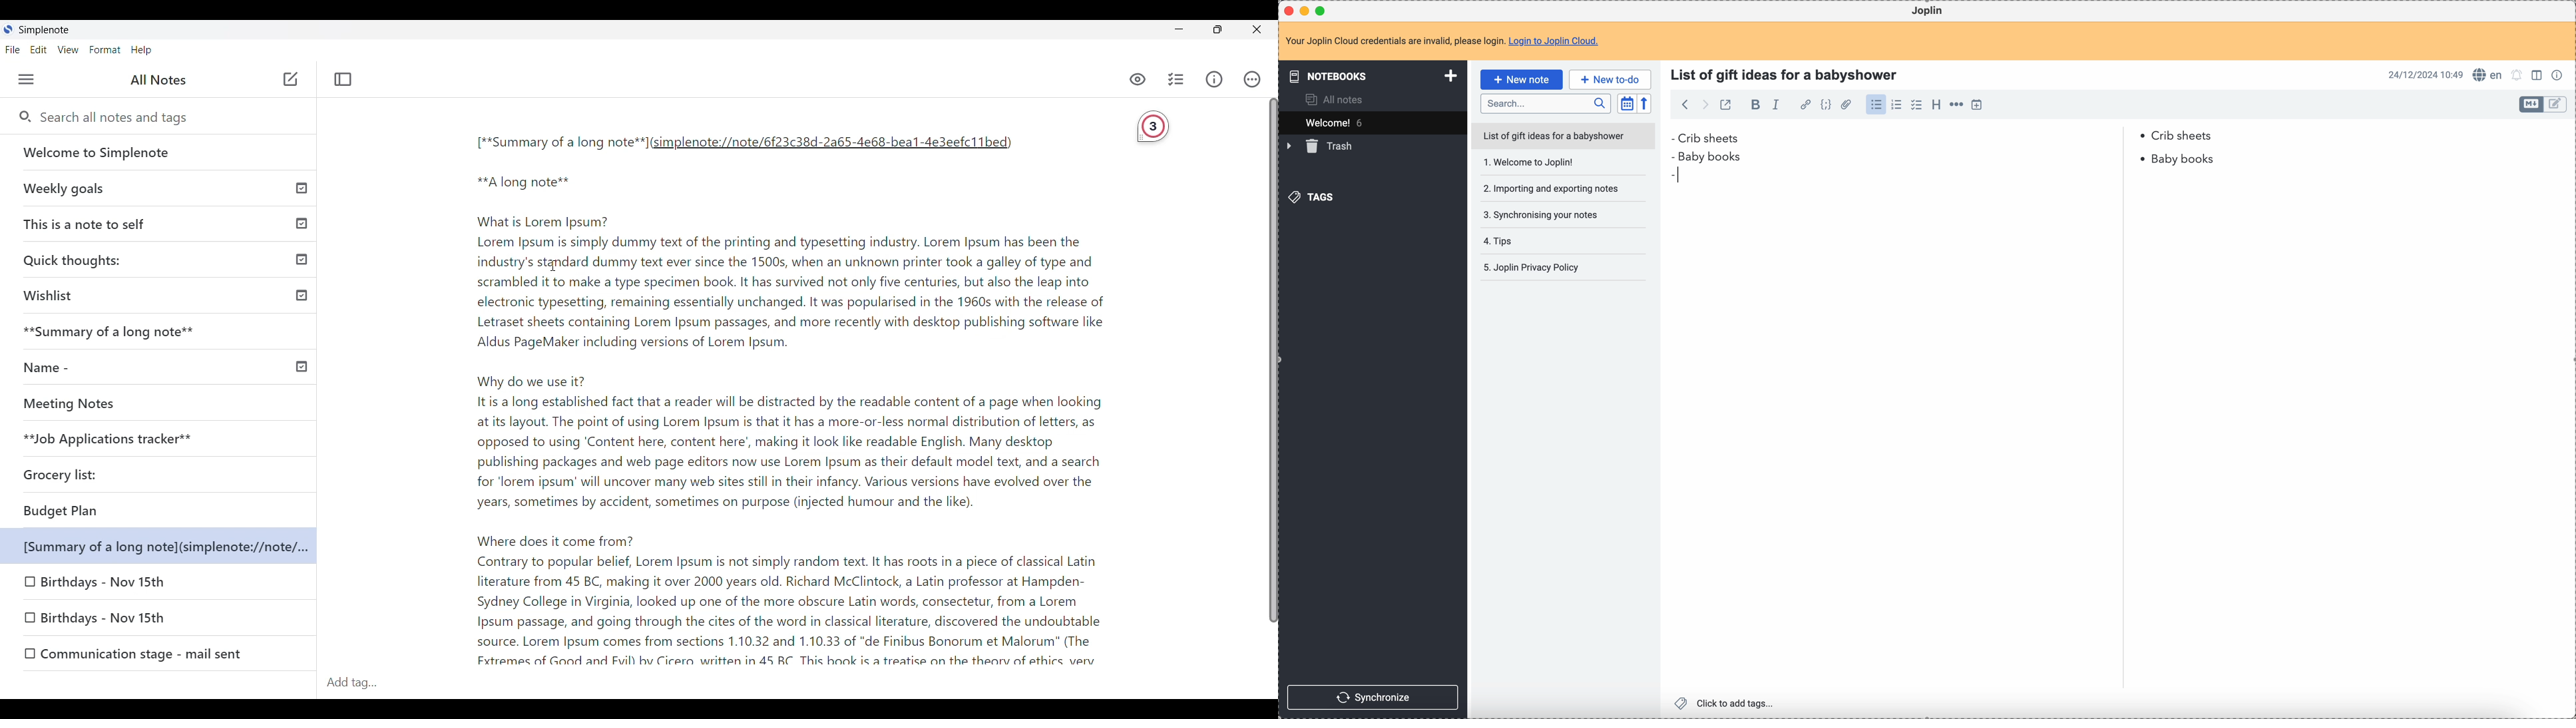 This screenshot has width=2576, height=728. I want to click on Job Applications tracker, so click(101, 439).